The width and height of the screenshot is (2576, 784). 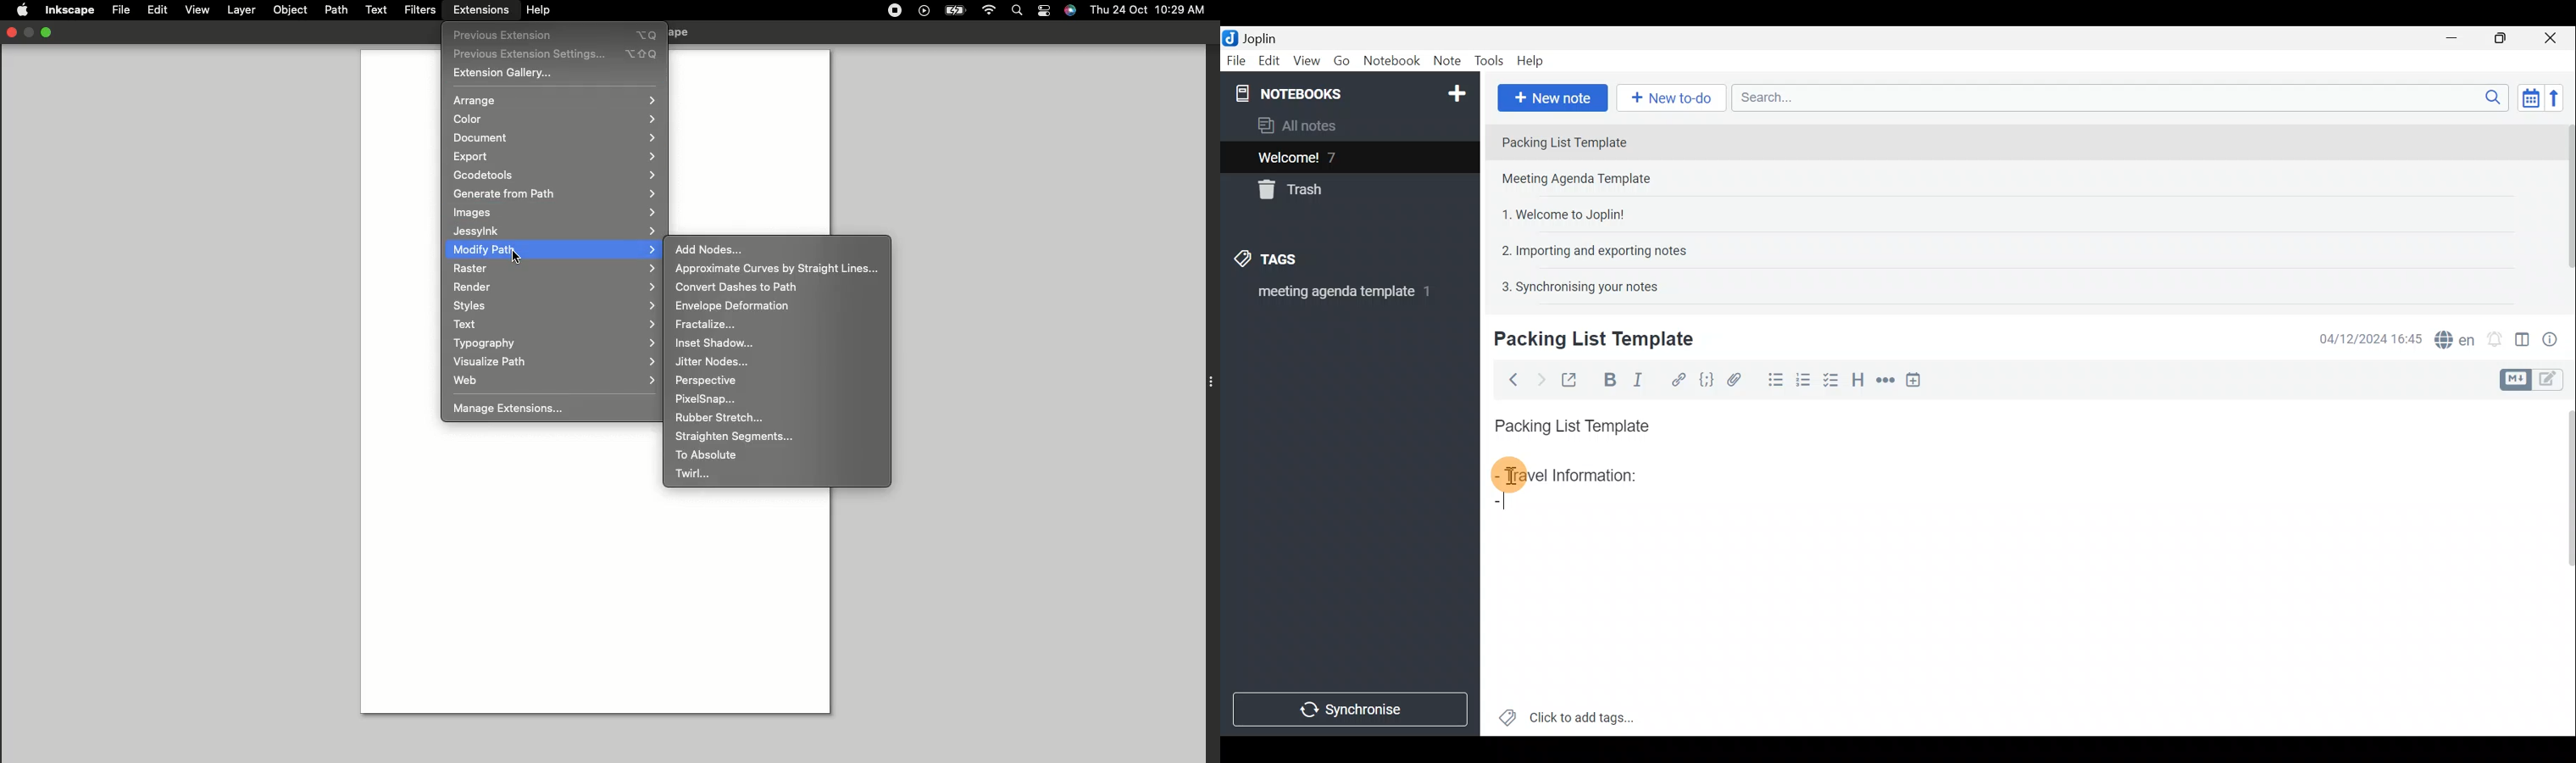 I want to click on Spell checker, so click(x=2451, y=337).